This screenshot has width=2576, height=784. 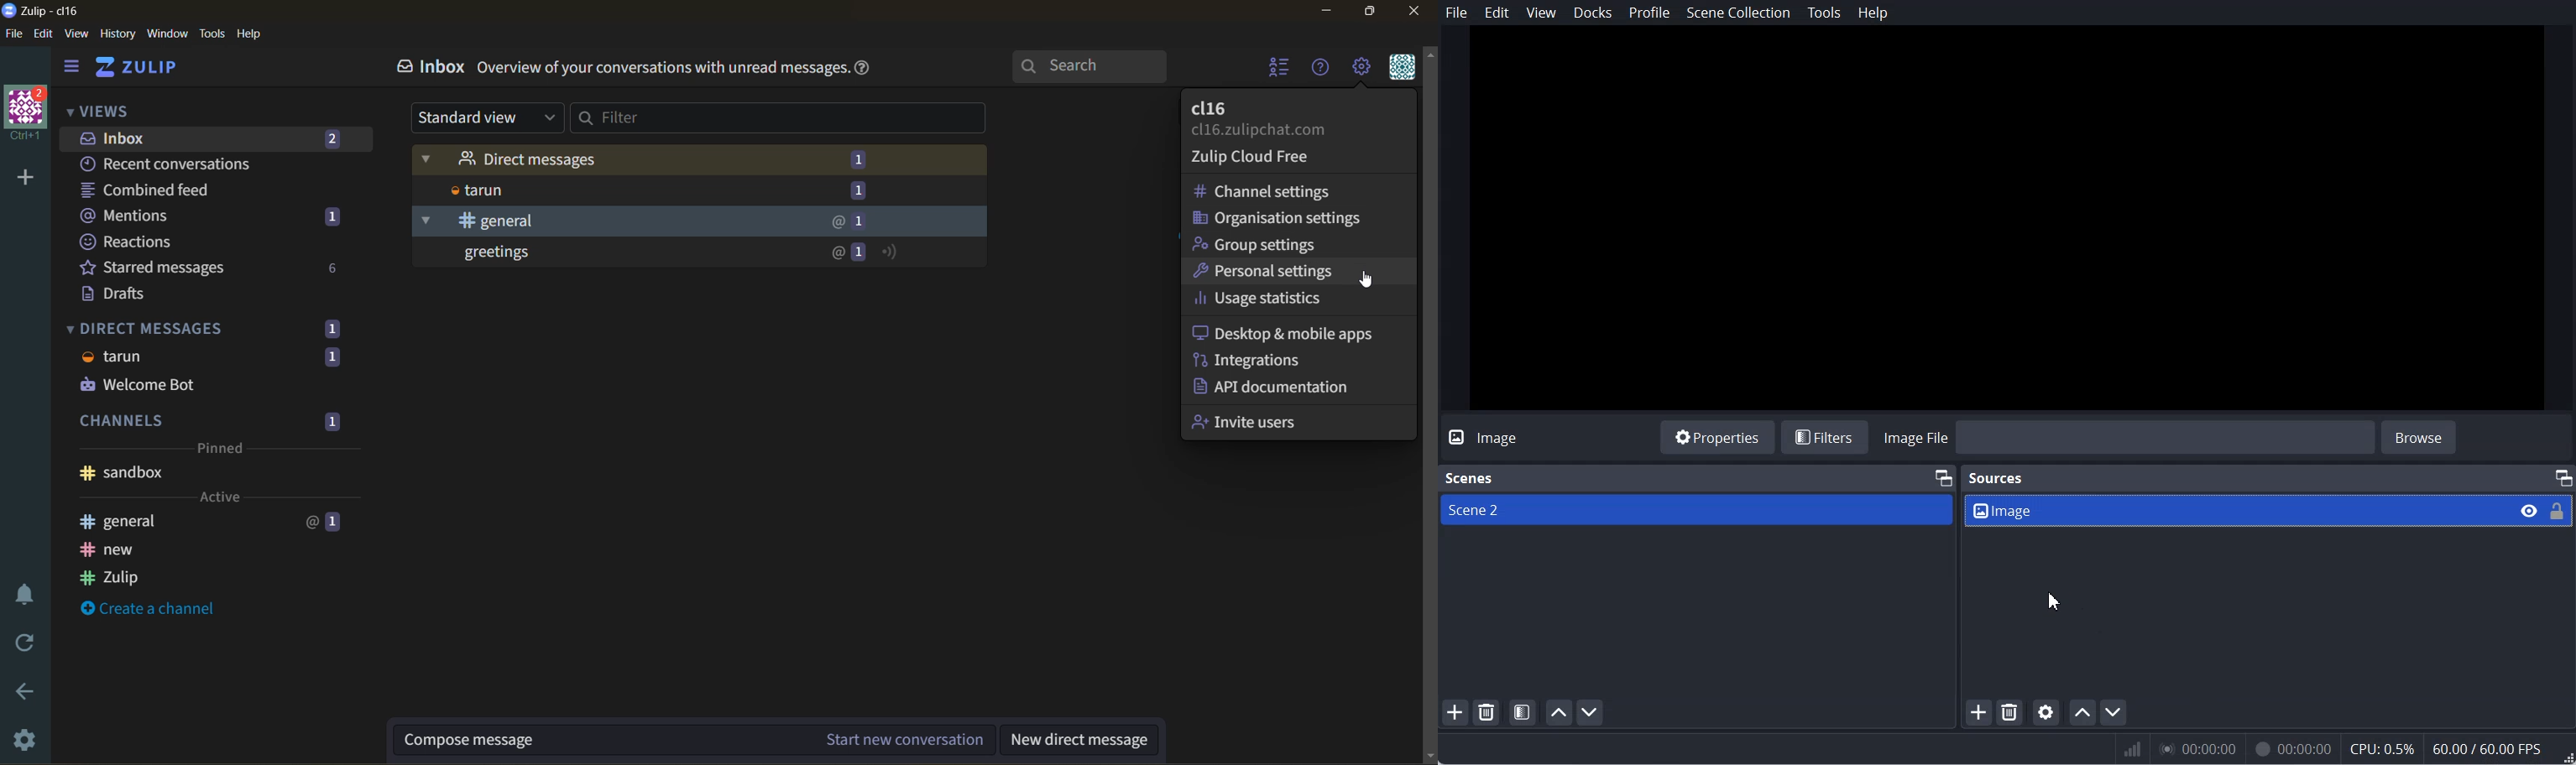 I want to click on Numeric results, so click(x=2344, y=748).